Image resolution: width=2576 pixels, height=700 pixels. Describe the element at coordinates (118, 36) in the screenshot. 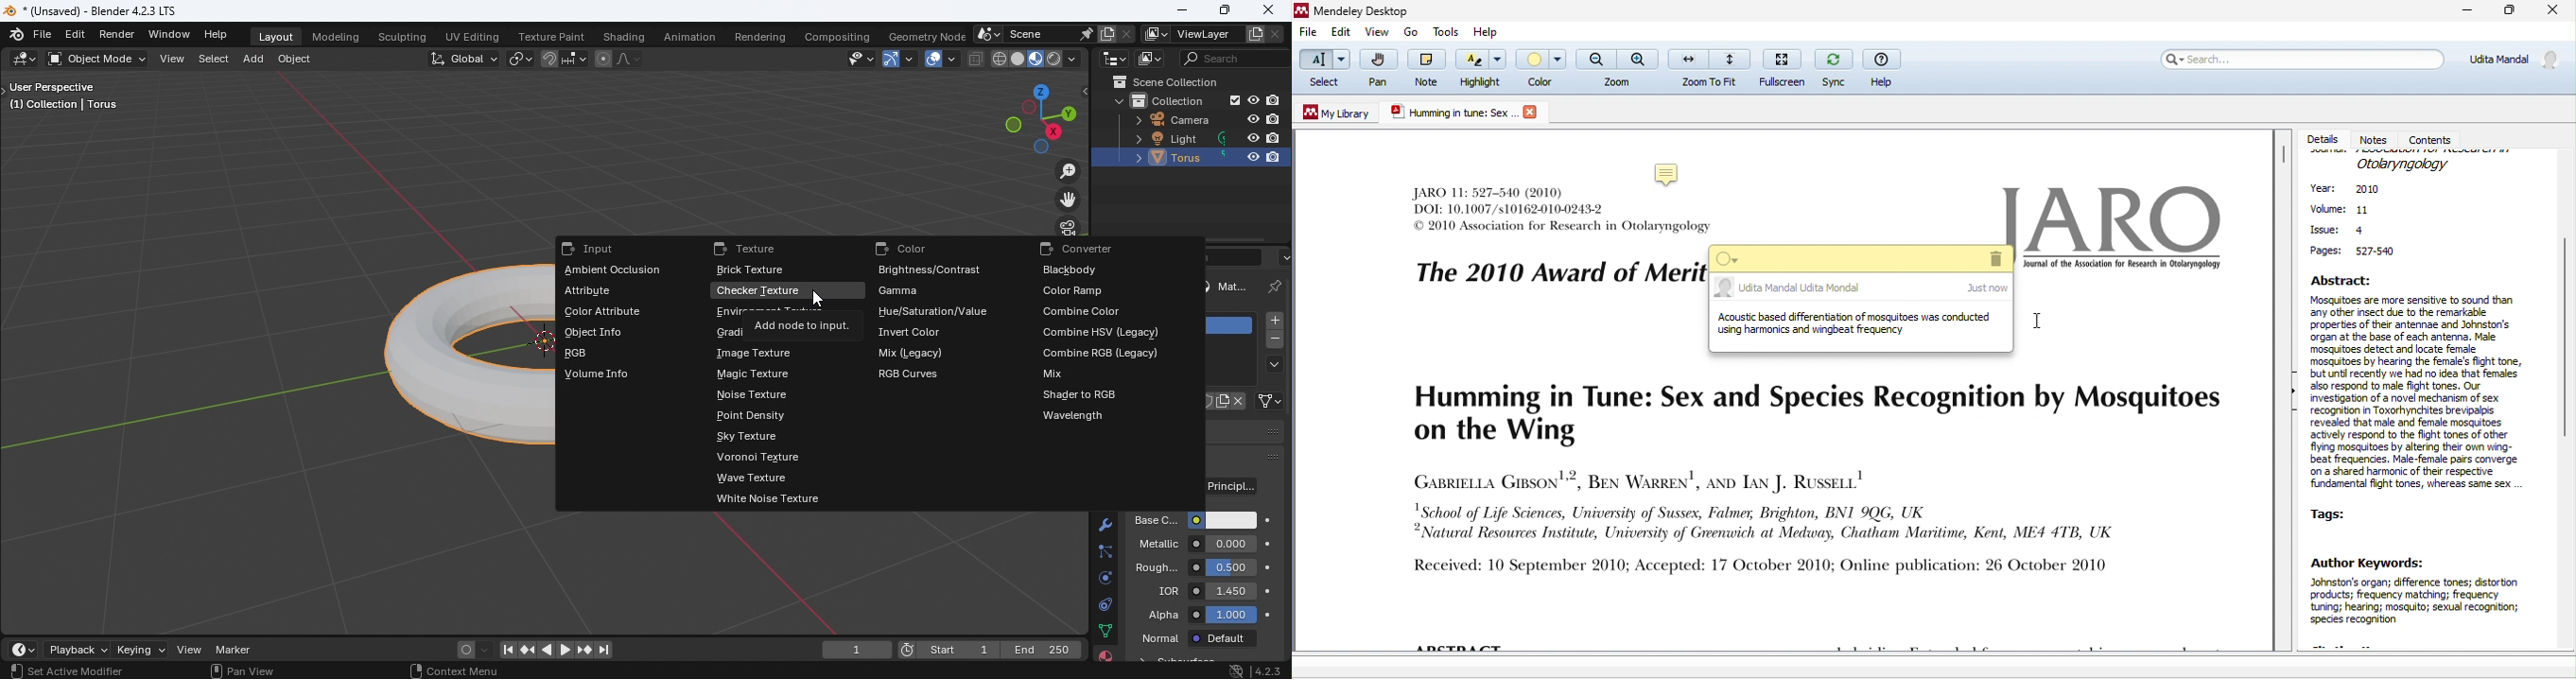

I see `Render` at that location.